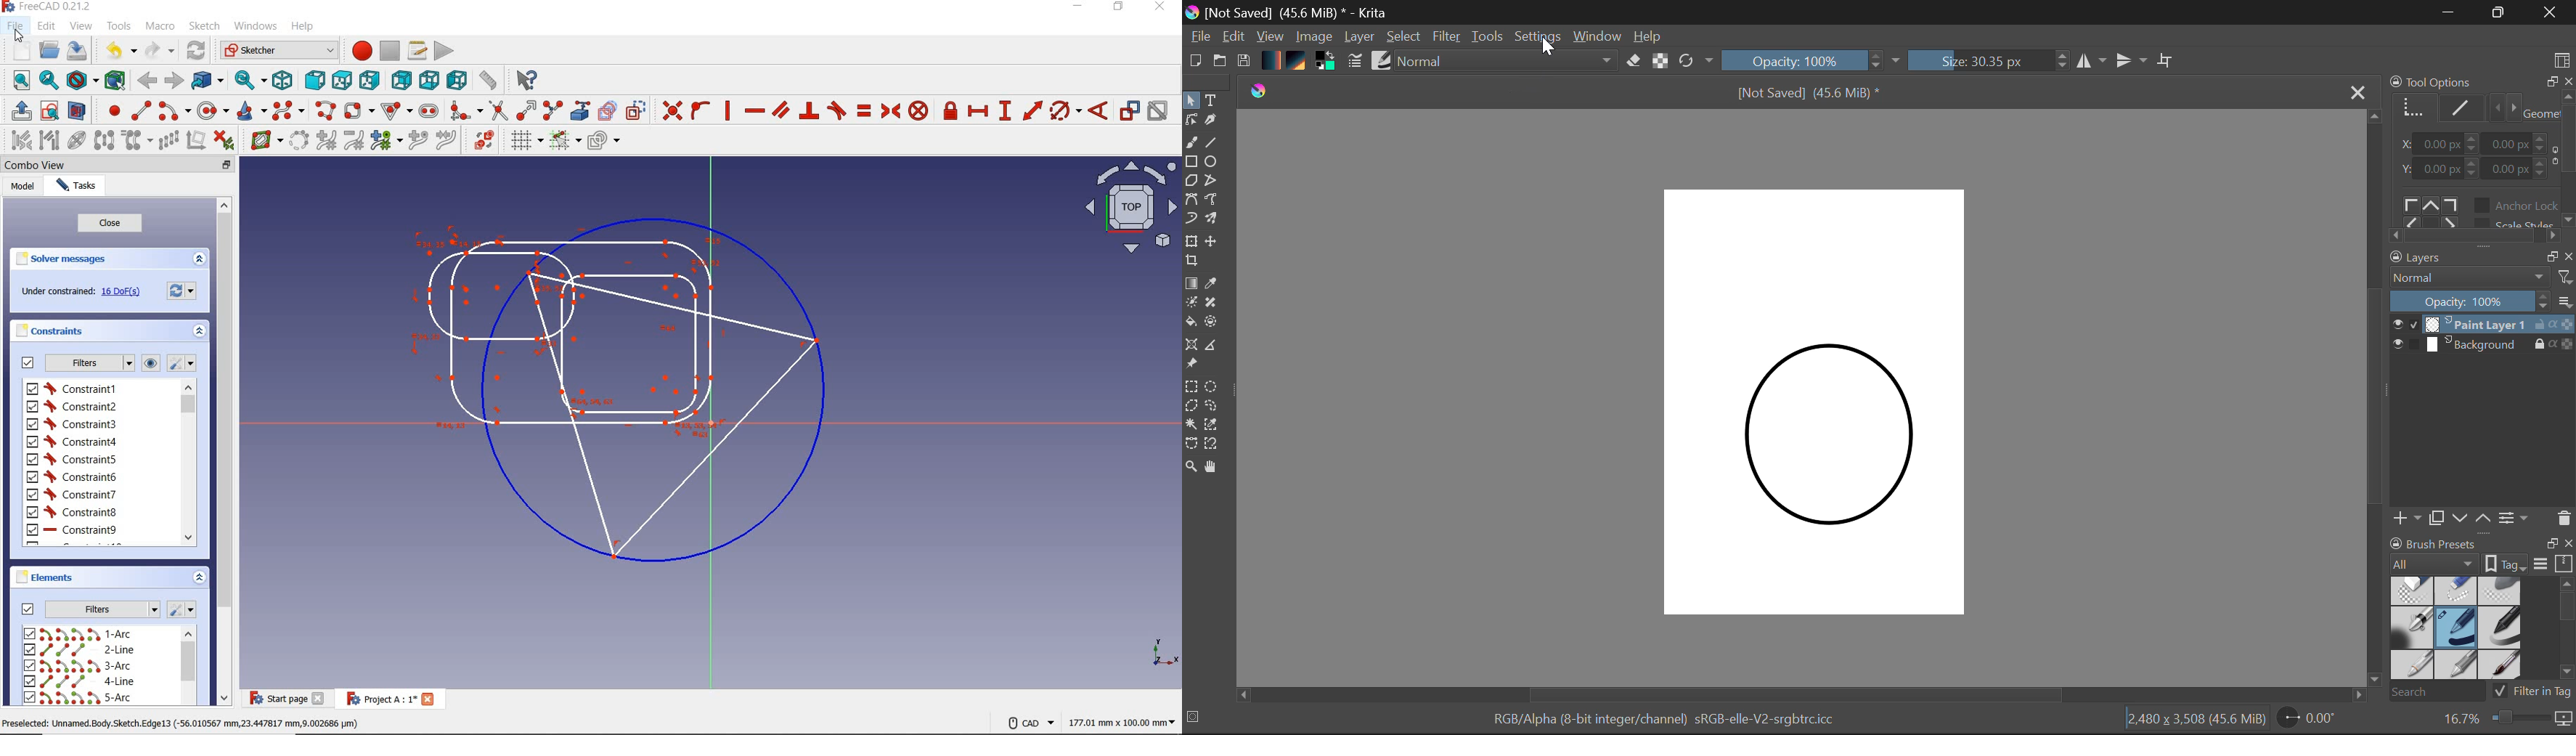 The width and height of the screenshot is (2576, 756). What do you see at coordinates (274, 51) in the screenshot?
I see `switch between workbenches` at bounding box center [274, 51].